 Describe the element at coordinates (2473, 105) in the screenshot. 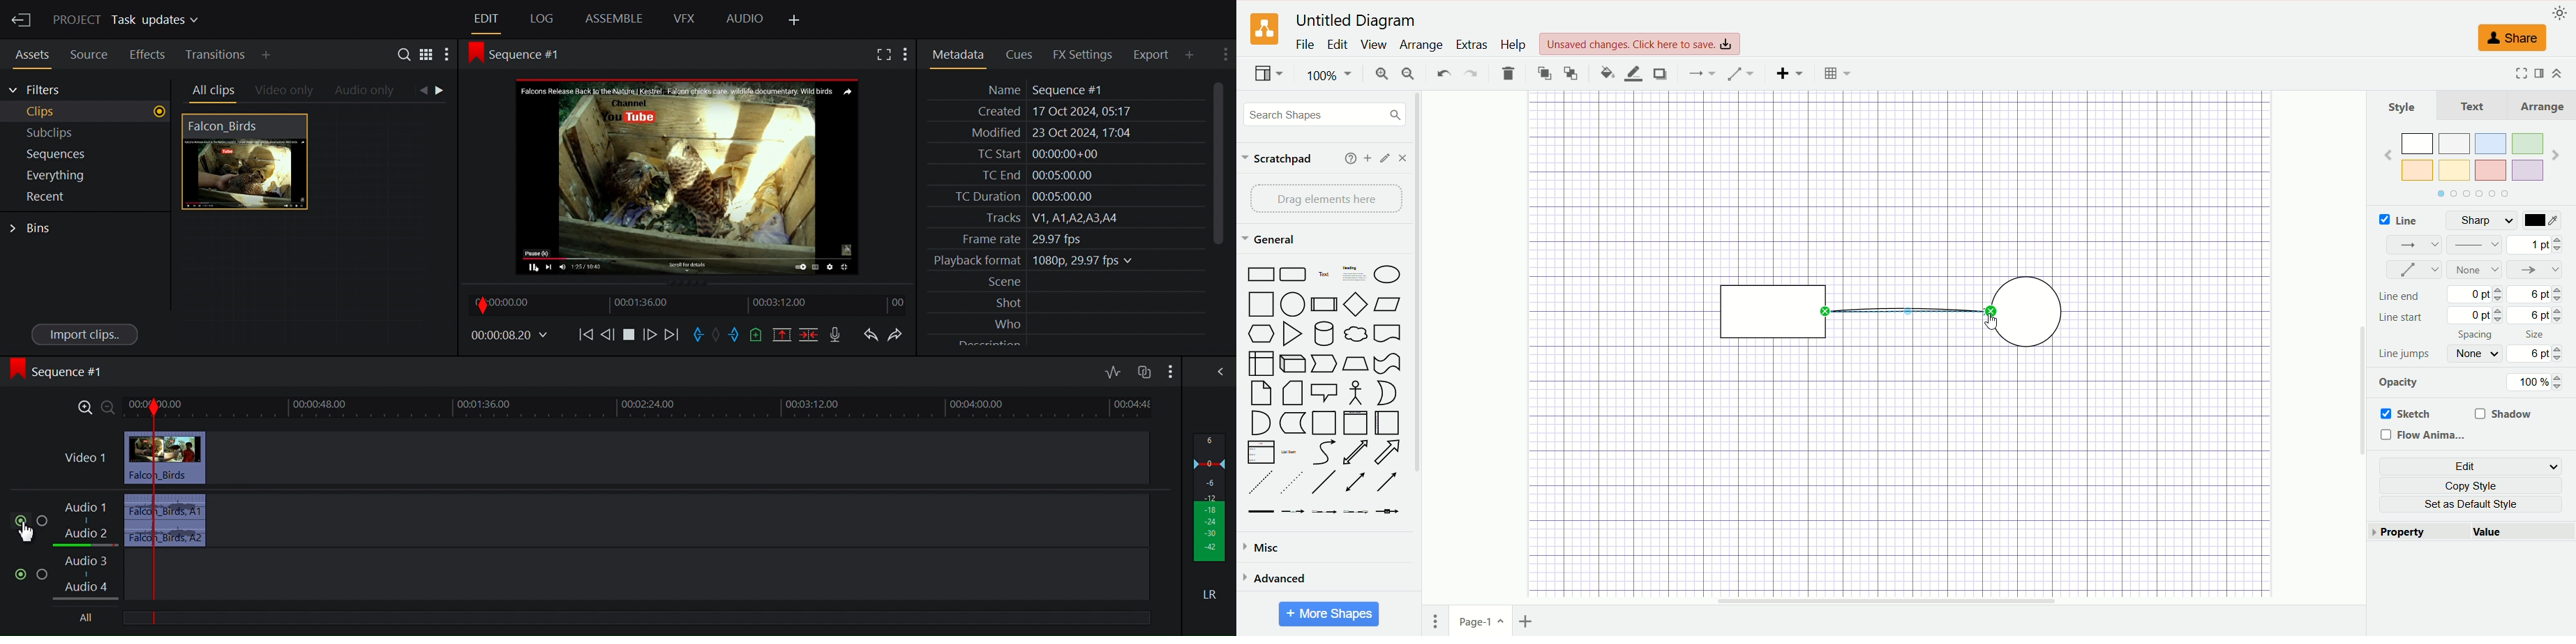

I see `text` at that location.